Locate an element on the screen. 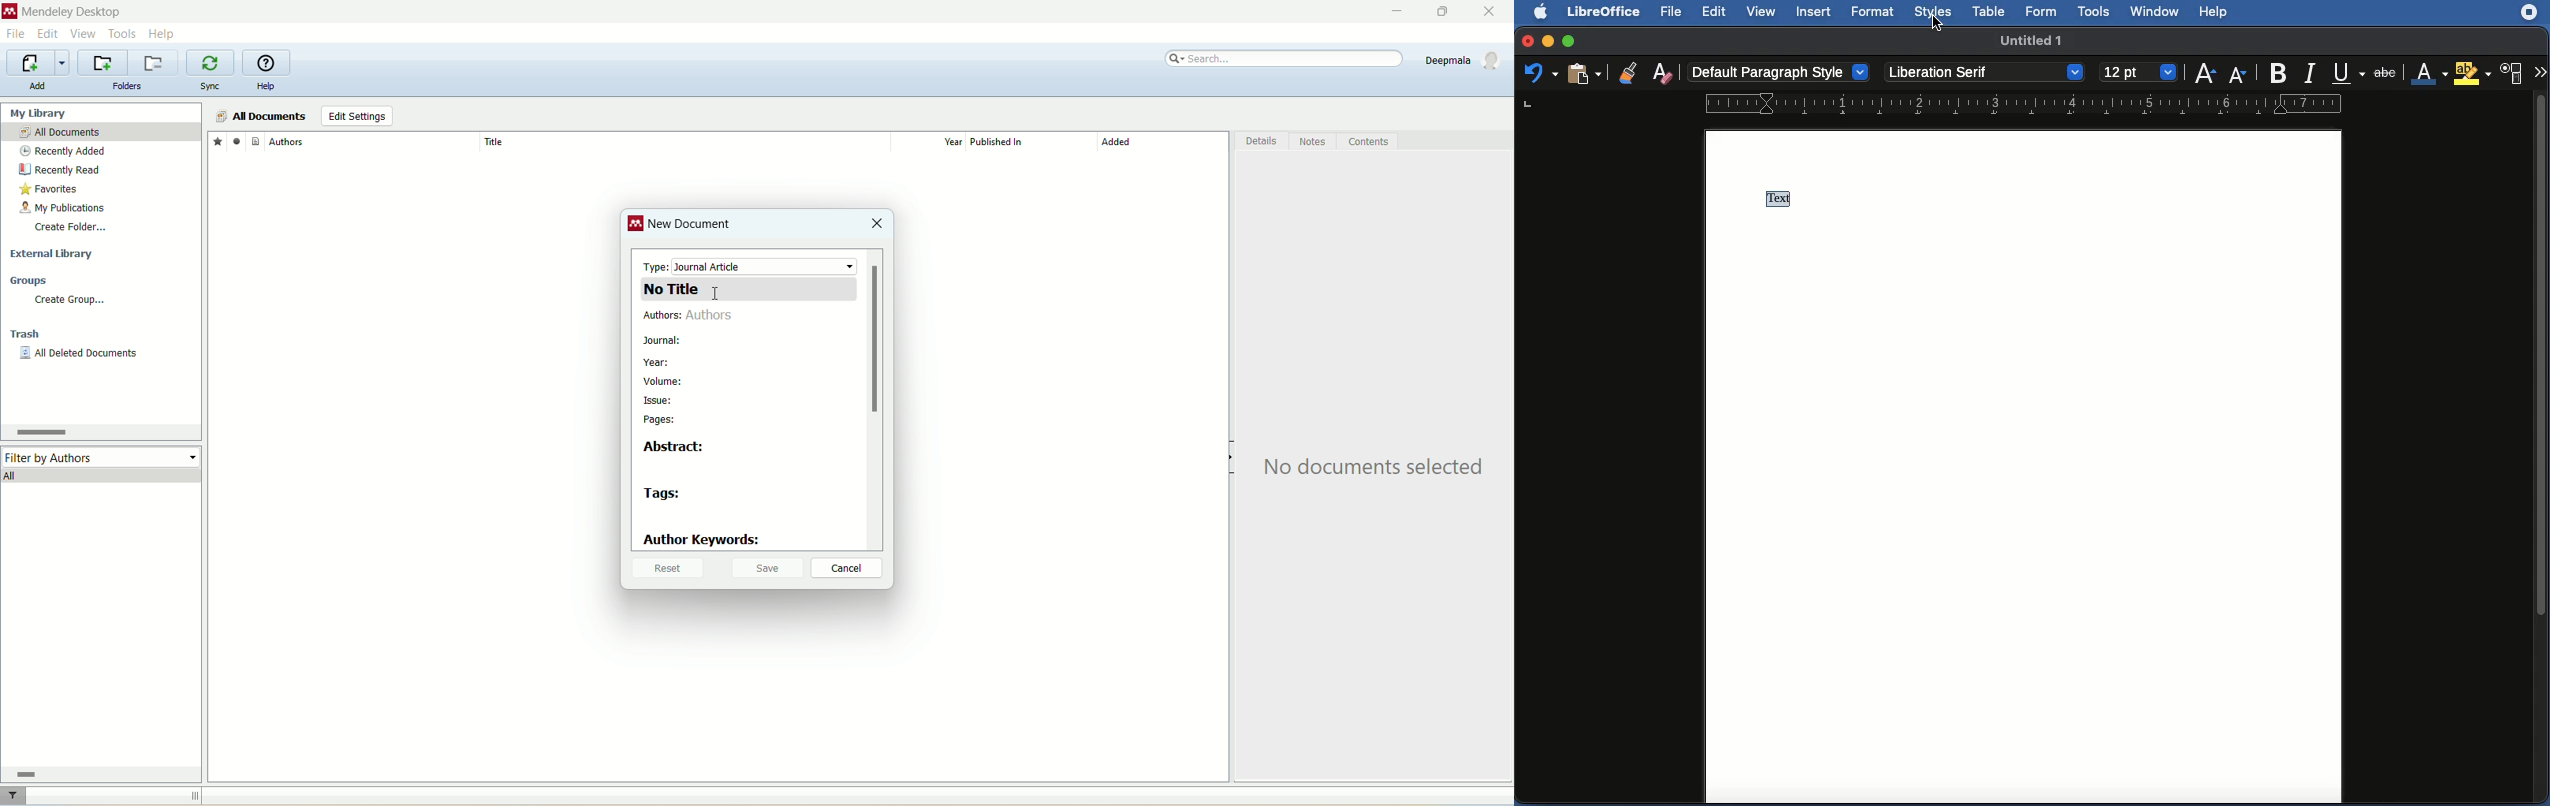 This screenshot has width=2576, height=812. abstract is located at coordinates (679, 446).